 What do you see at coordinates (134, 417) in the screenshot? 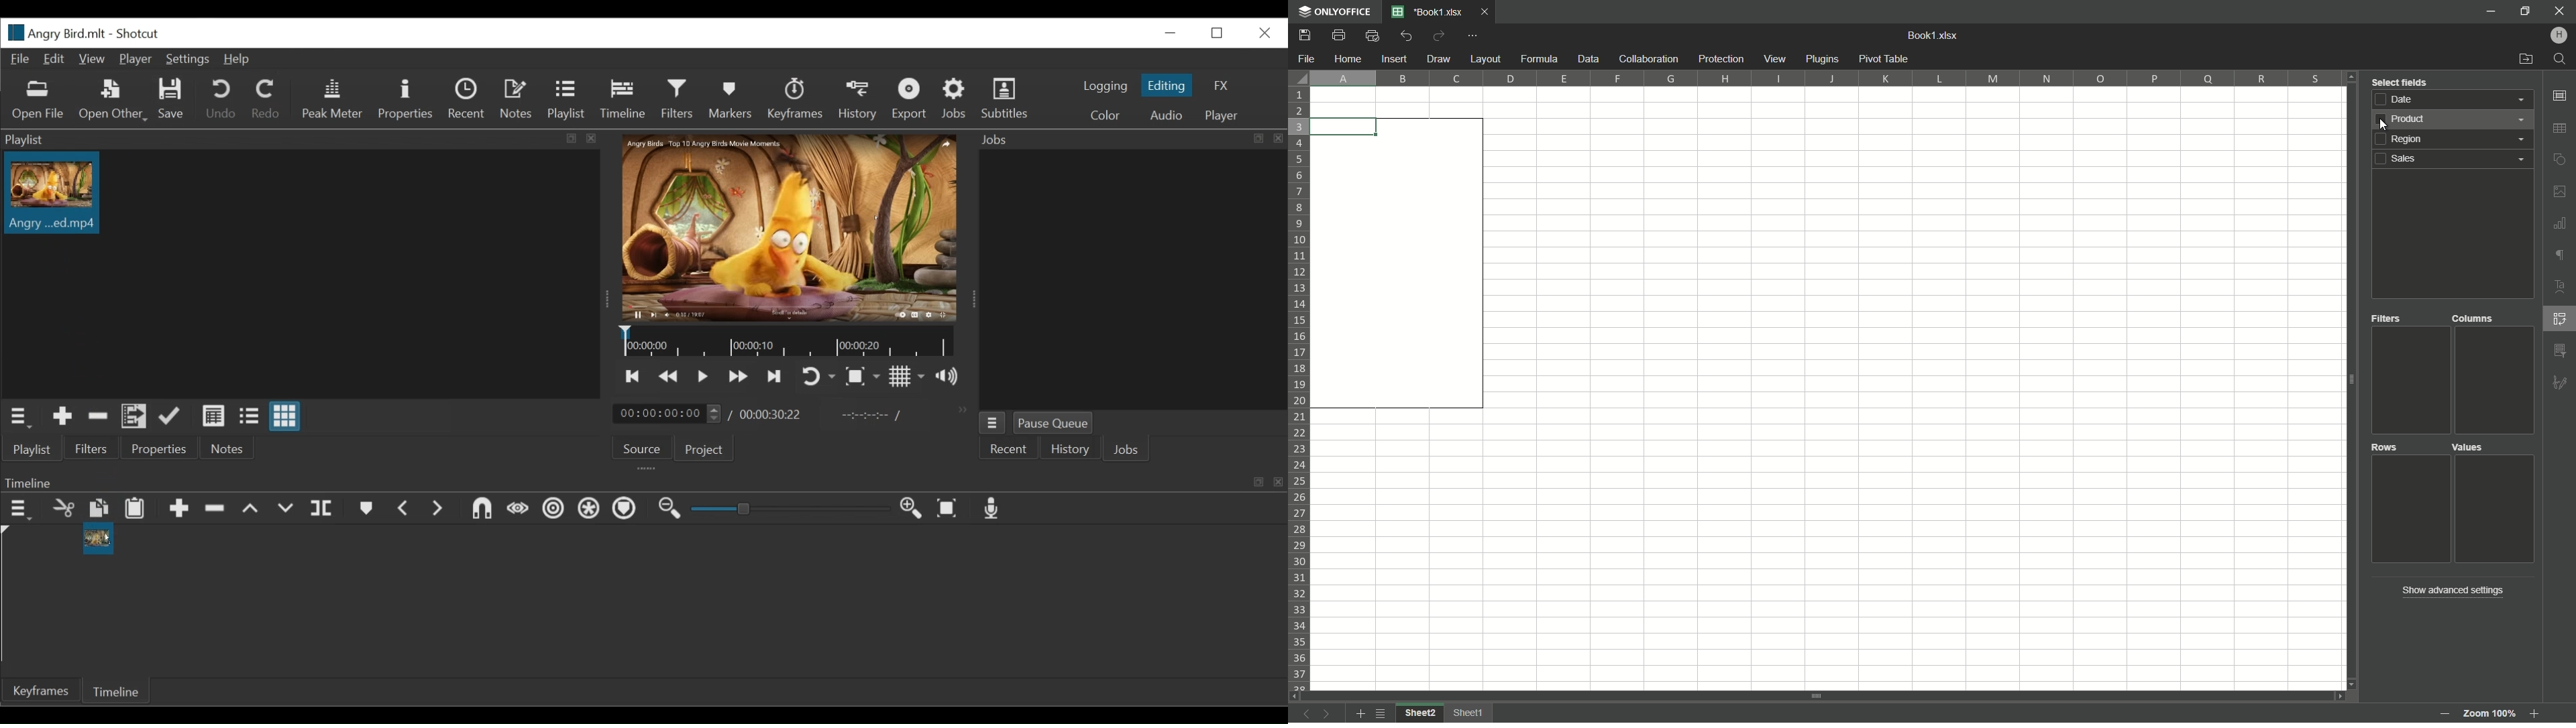
I see `Add files to the playlist` at bounding box center [134, 417].